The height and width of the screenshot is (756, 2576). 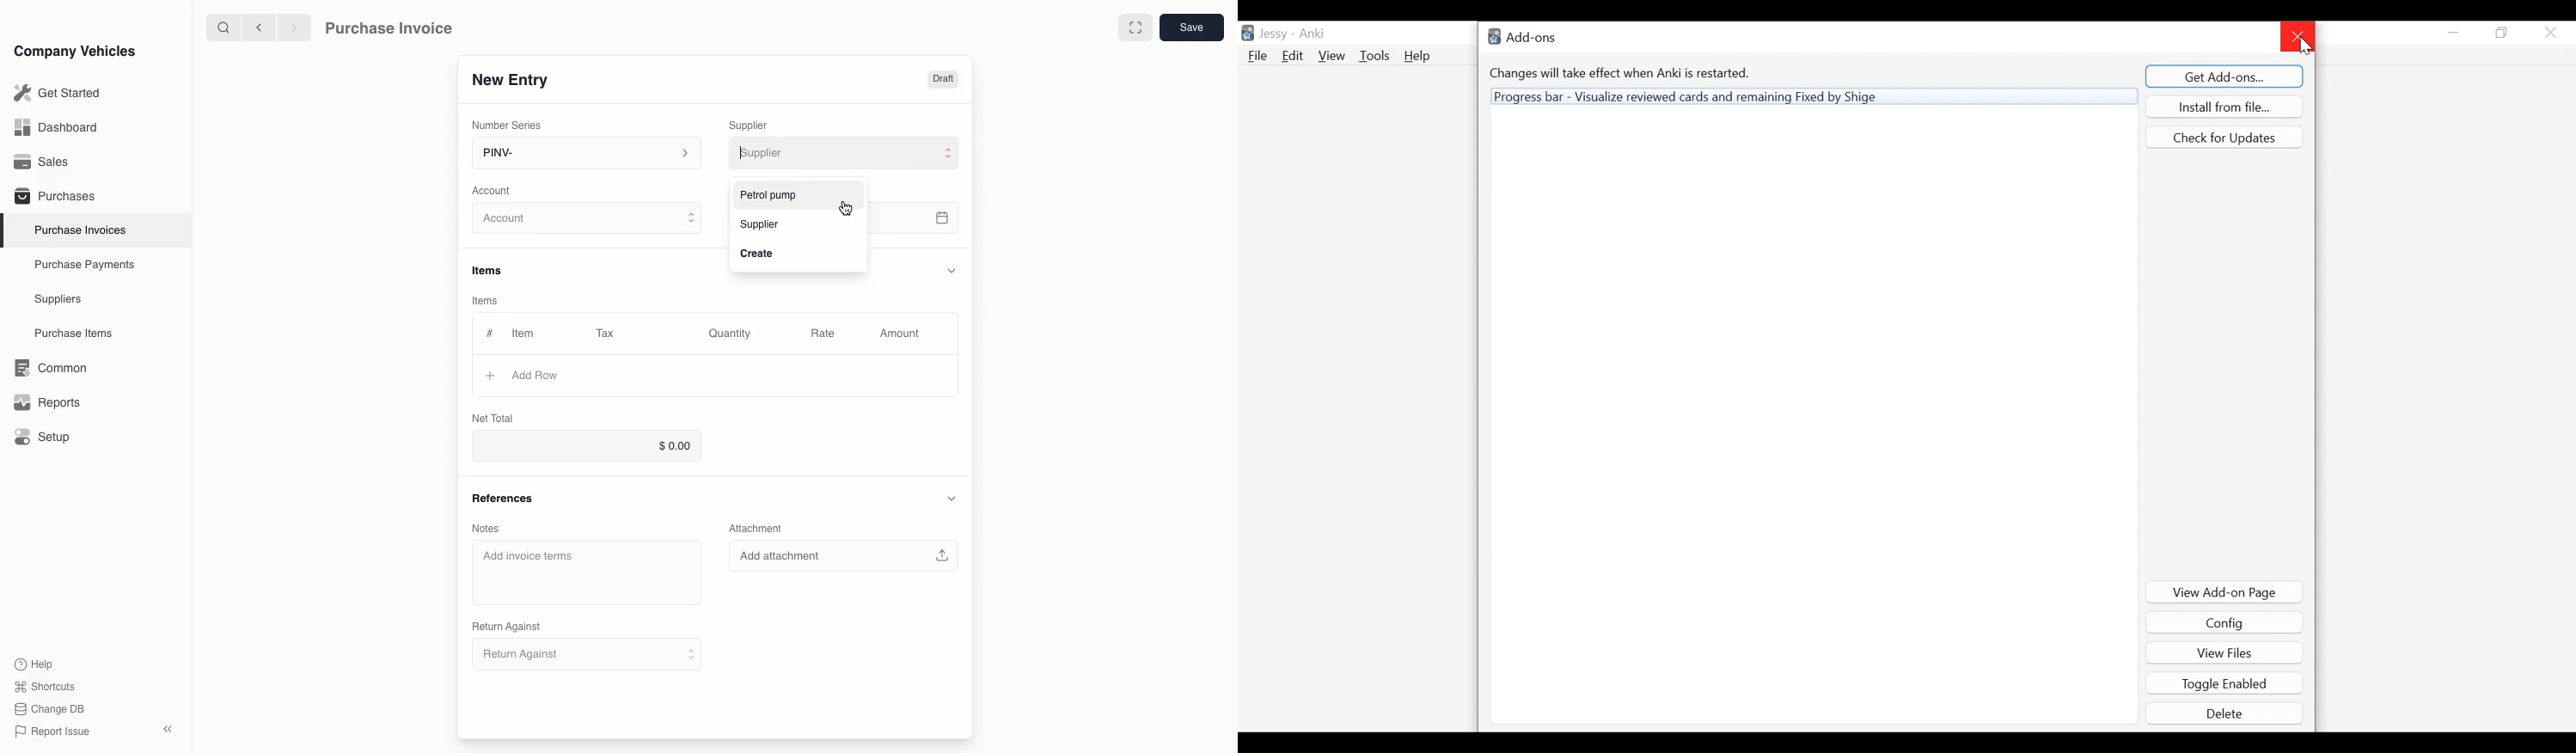 I want to click on Net Total, so click(x=493, y=419).